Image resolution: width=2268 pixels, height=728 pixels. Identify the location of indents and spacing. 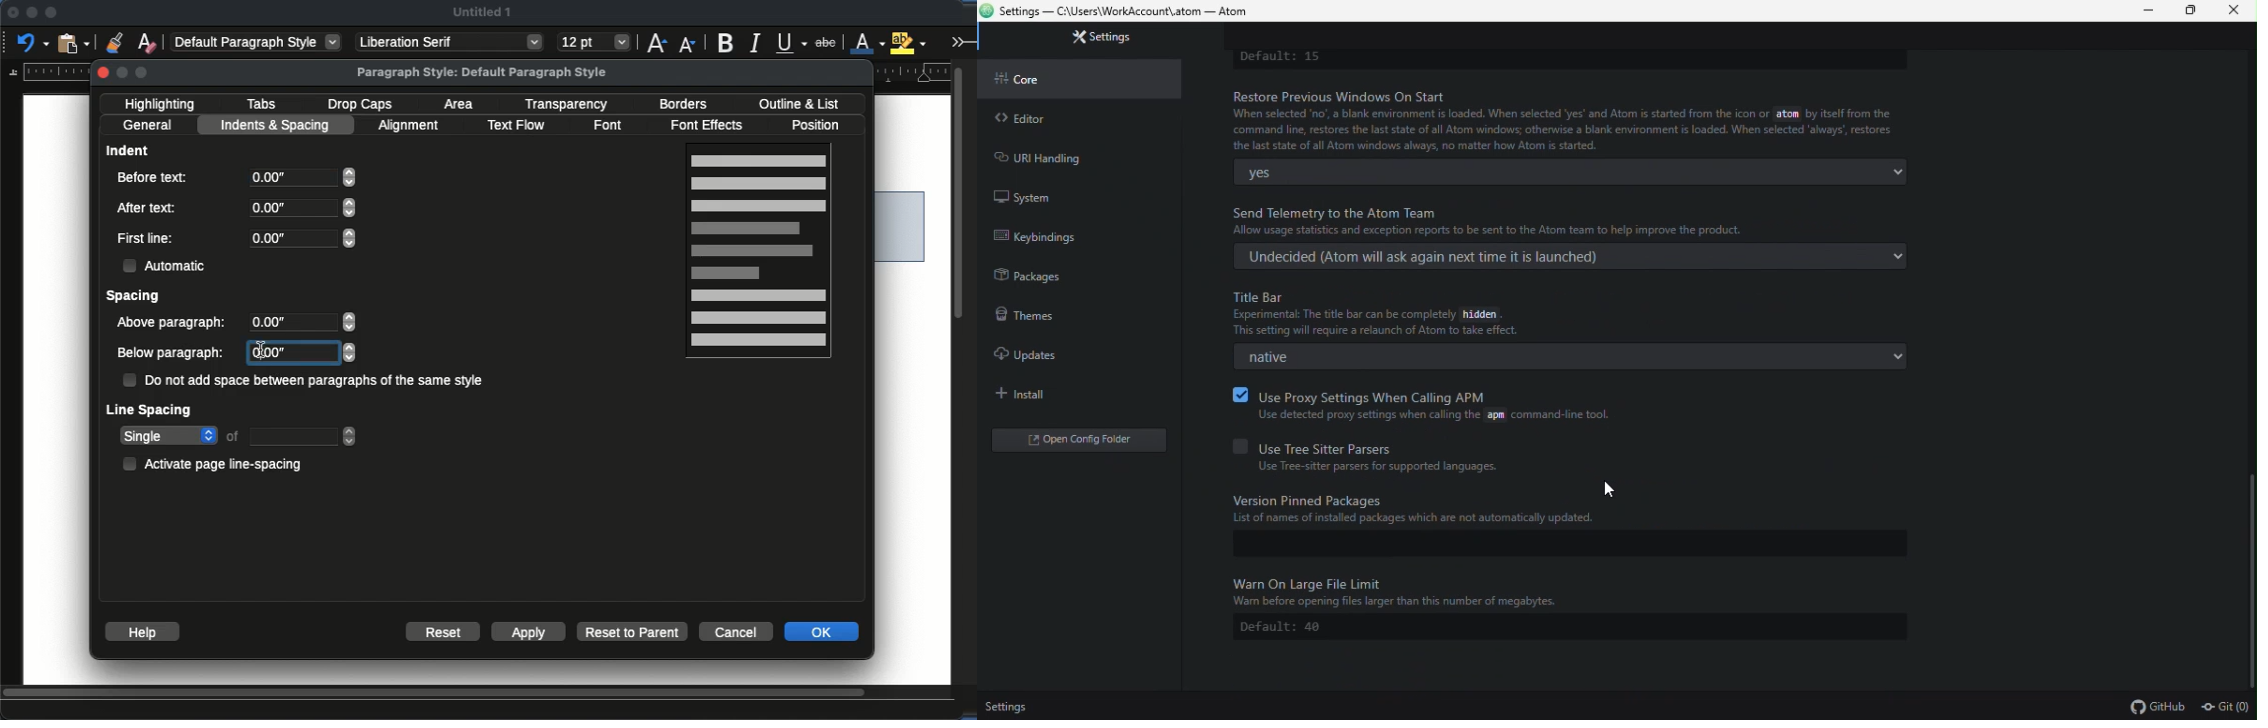
(277, 126).